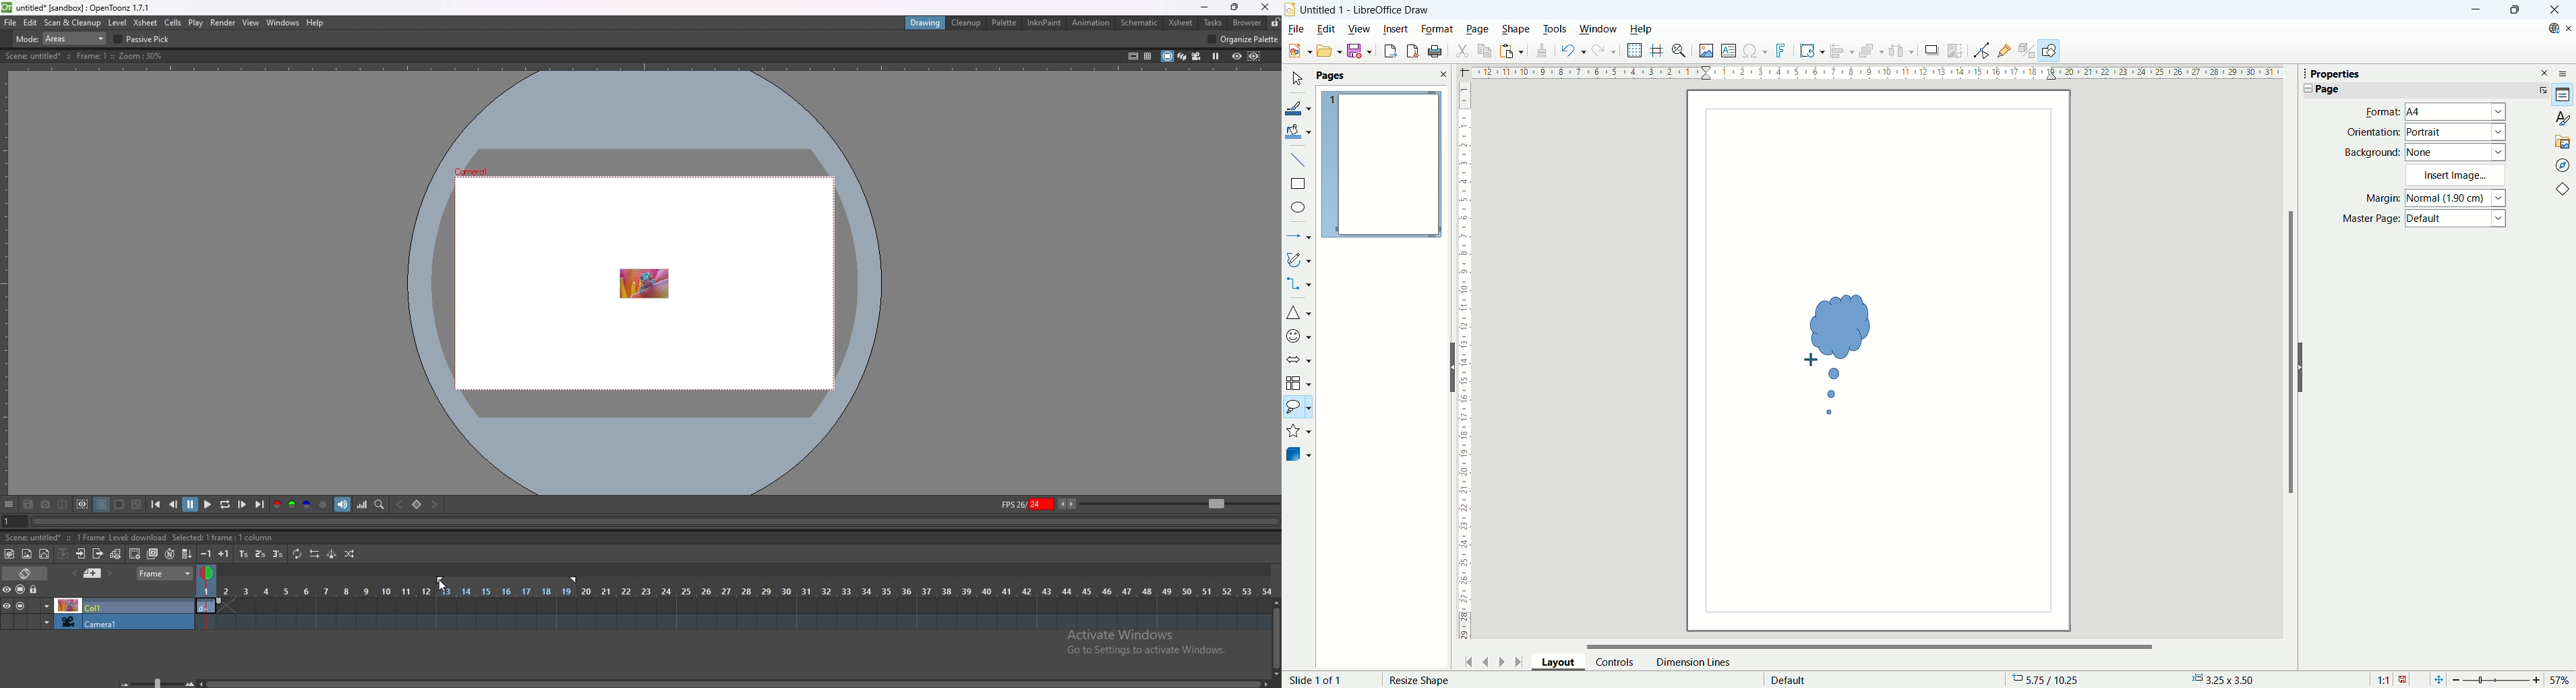  What do you see at coordinates (1845, 51) in the screenshot?
I see `align object` at bounding box center [1845, 51].